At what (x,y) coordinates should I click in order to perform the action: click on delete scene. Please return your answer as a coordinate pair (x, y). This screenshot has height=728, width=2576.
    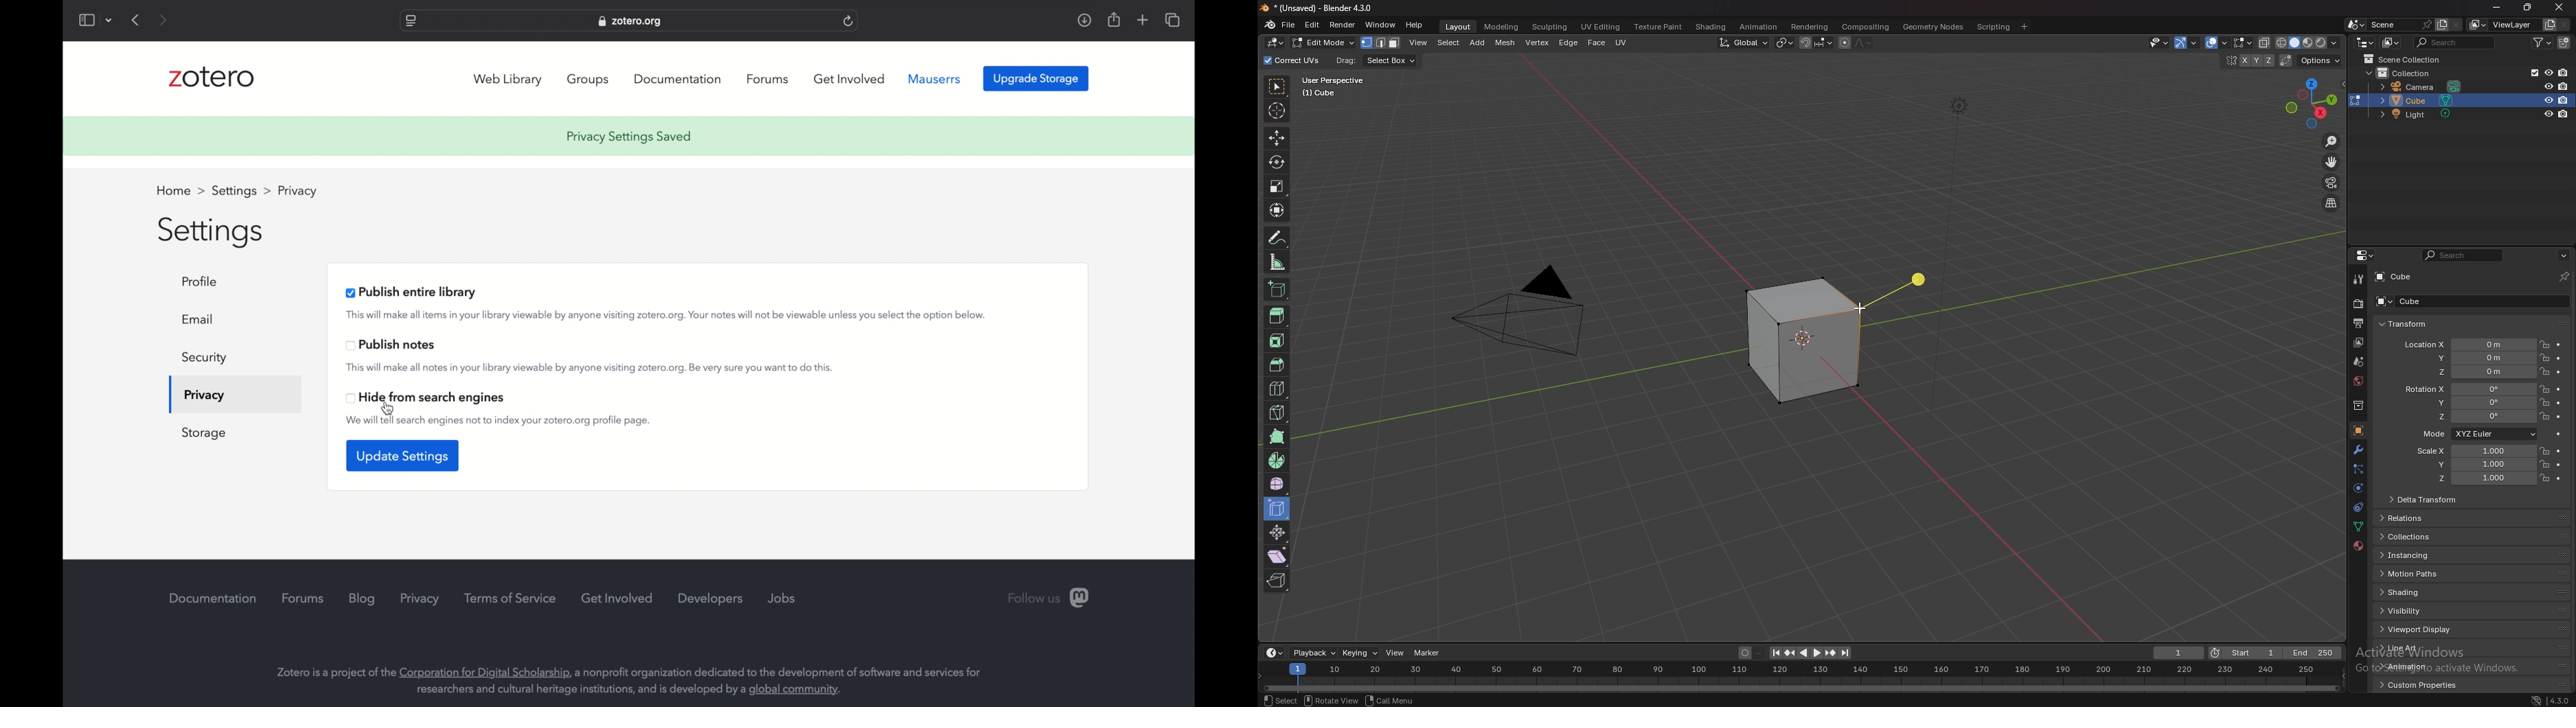
    Looking at the image, I should click on (2457, 25).